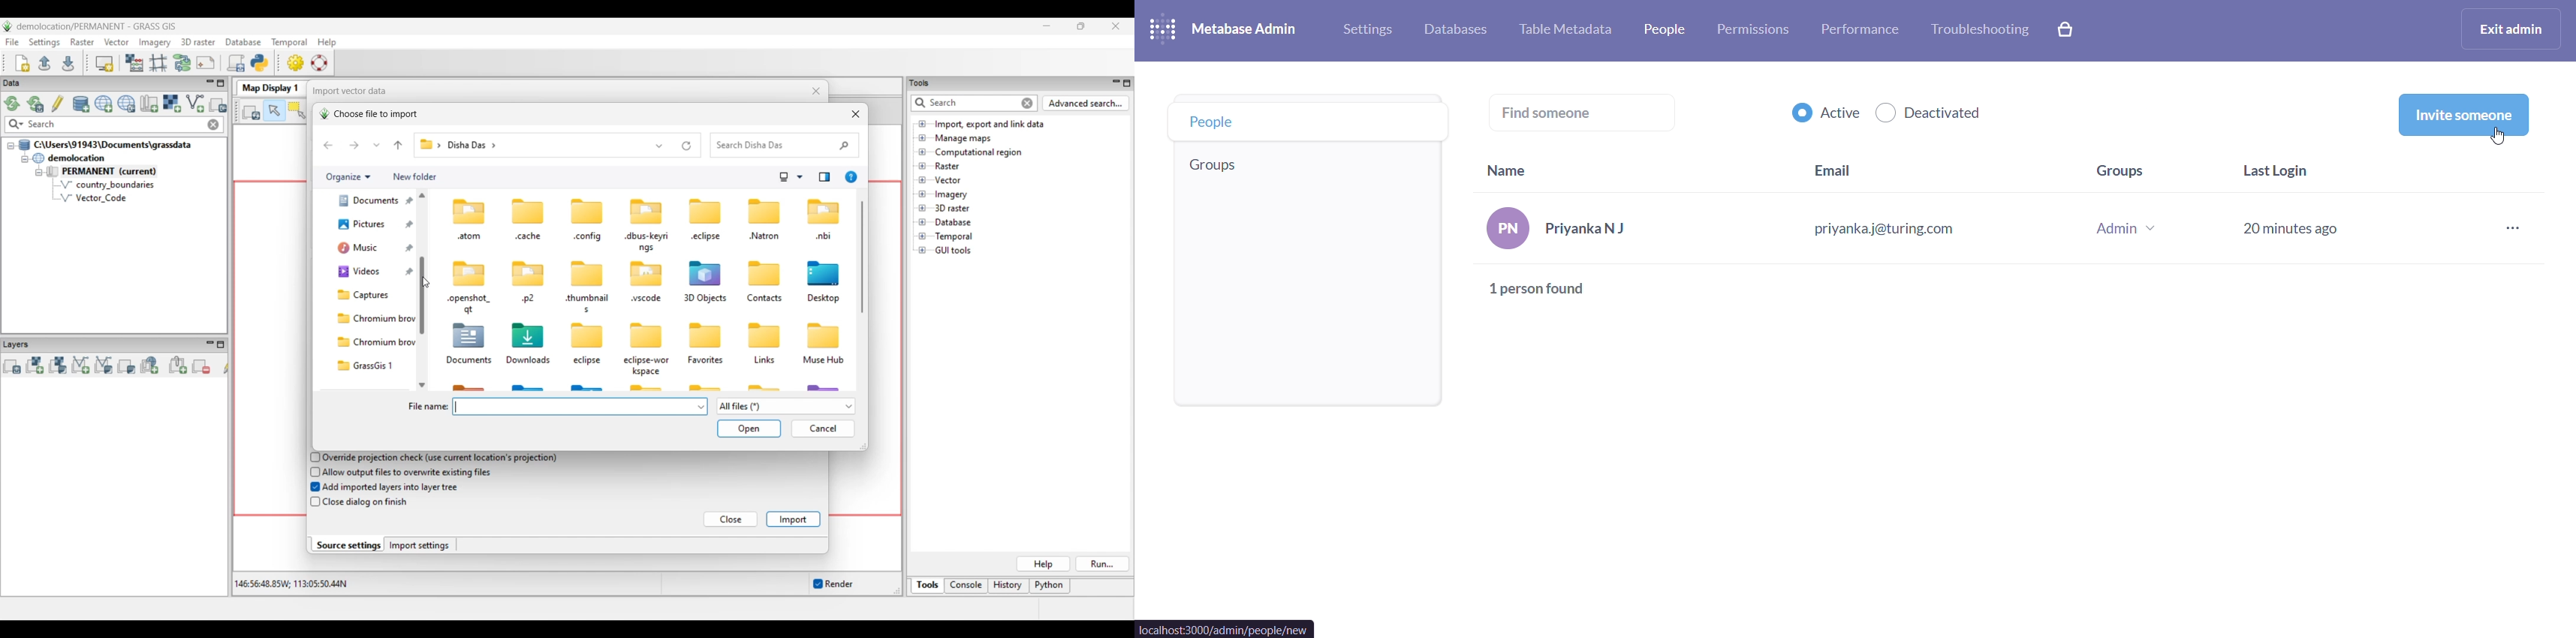 Image resolution: width=2576 pixels, height=644 pixels. Describe the element at coordinates (1308, 122) in the screenshot. I see `people` at that location.